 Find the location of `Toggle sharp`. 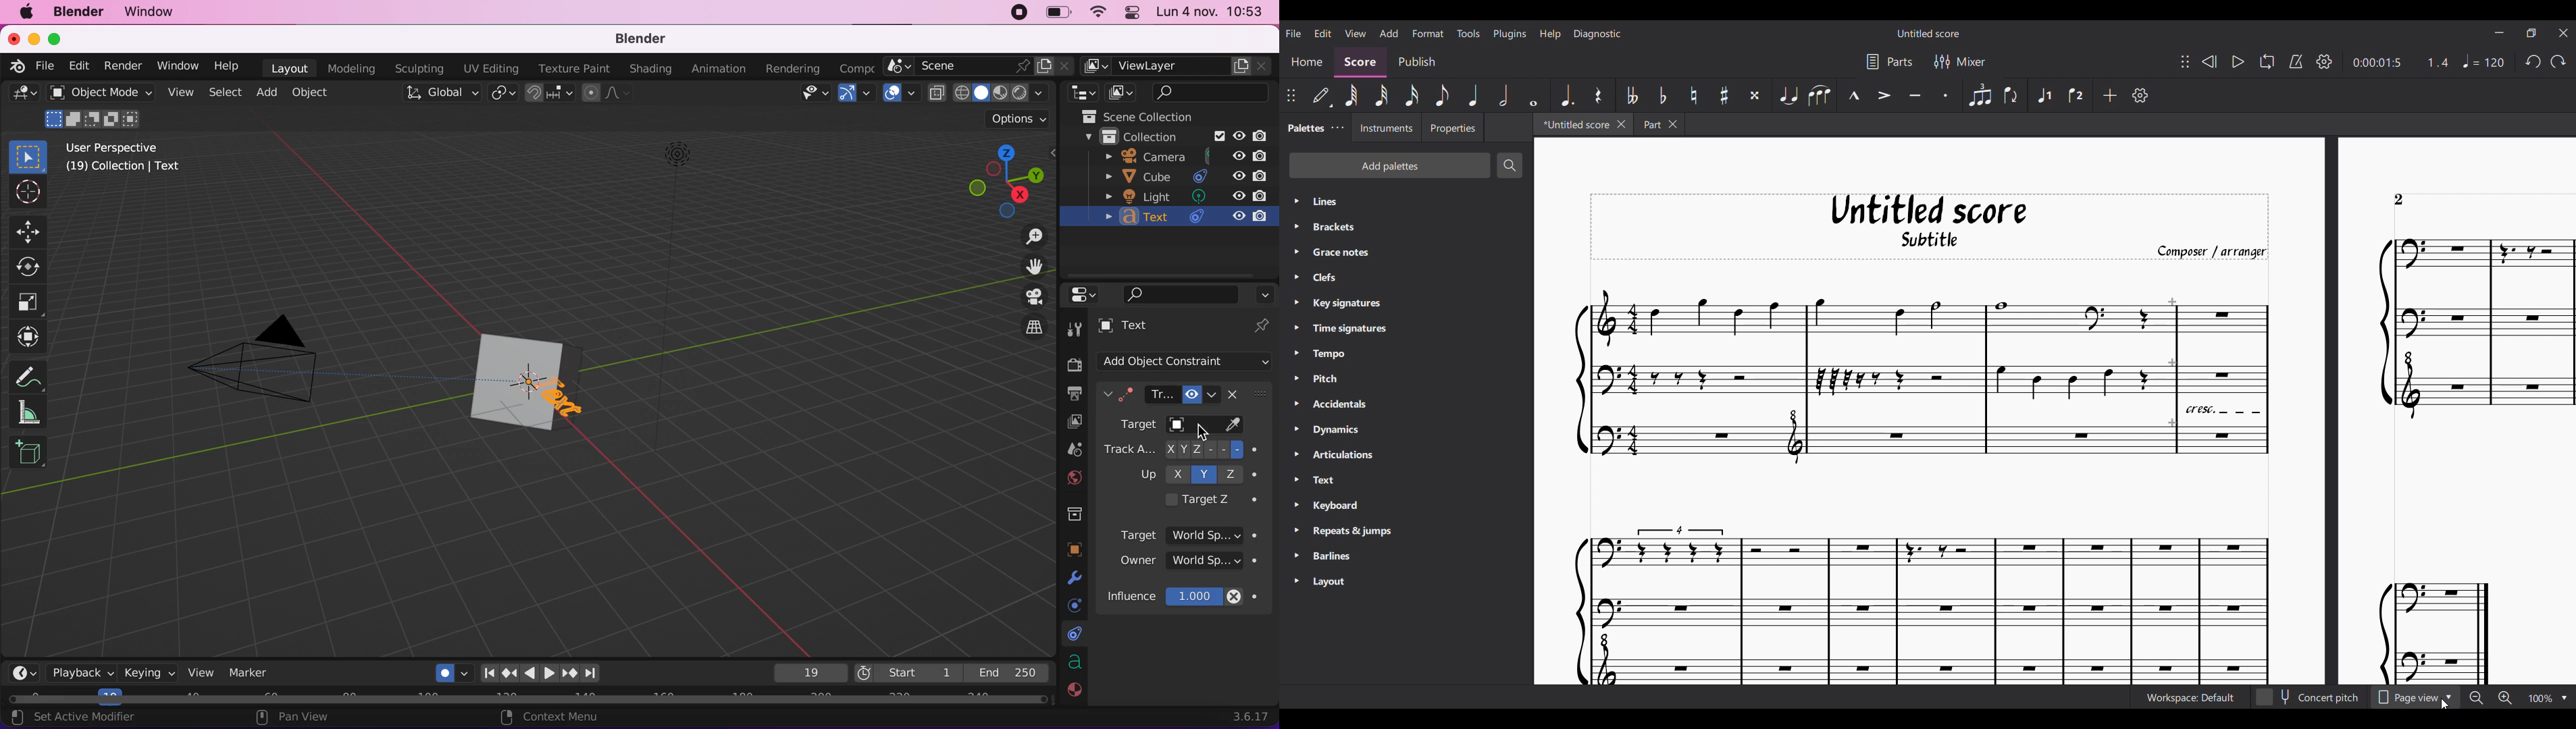

Toggle sharp is located at coordinates (1725, 95).